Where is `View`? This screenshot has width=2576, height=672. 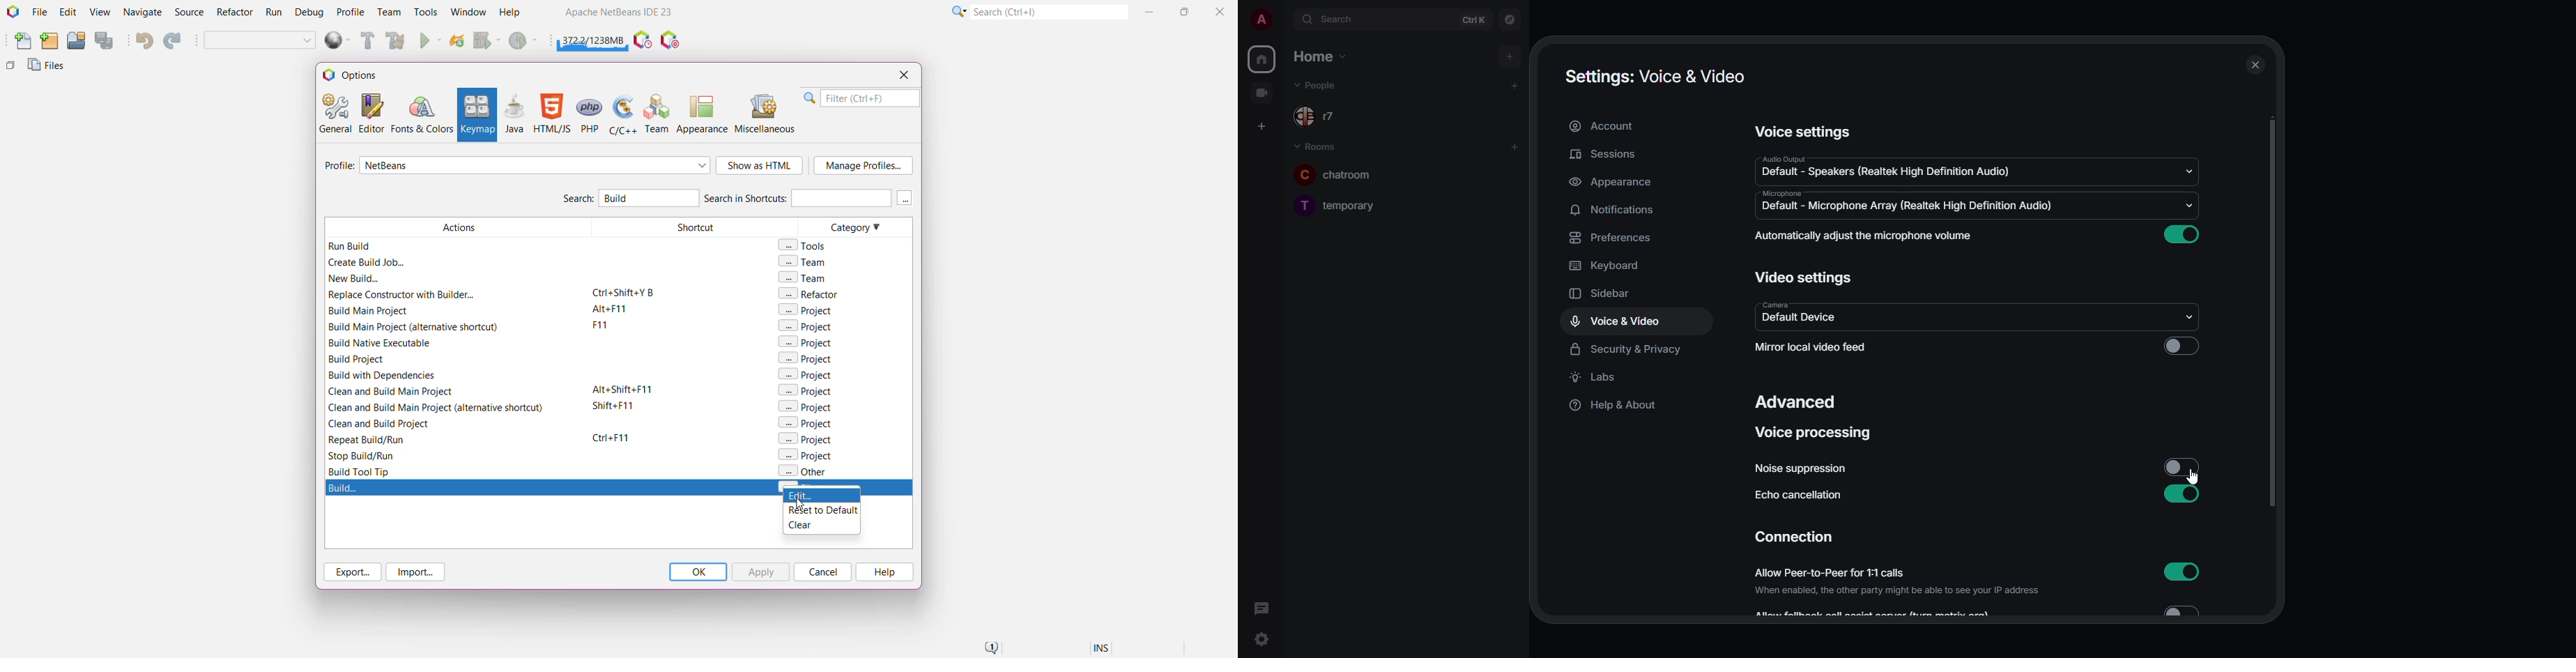
View is located at coordinates (99, 13).